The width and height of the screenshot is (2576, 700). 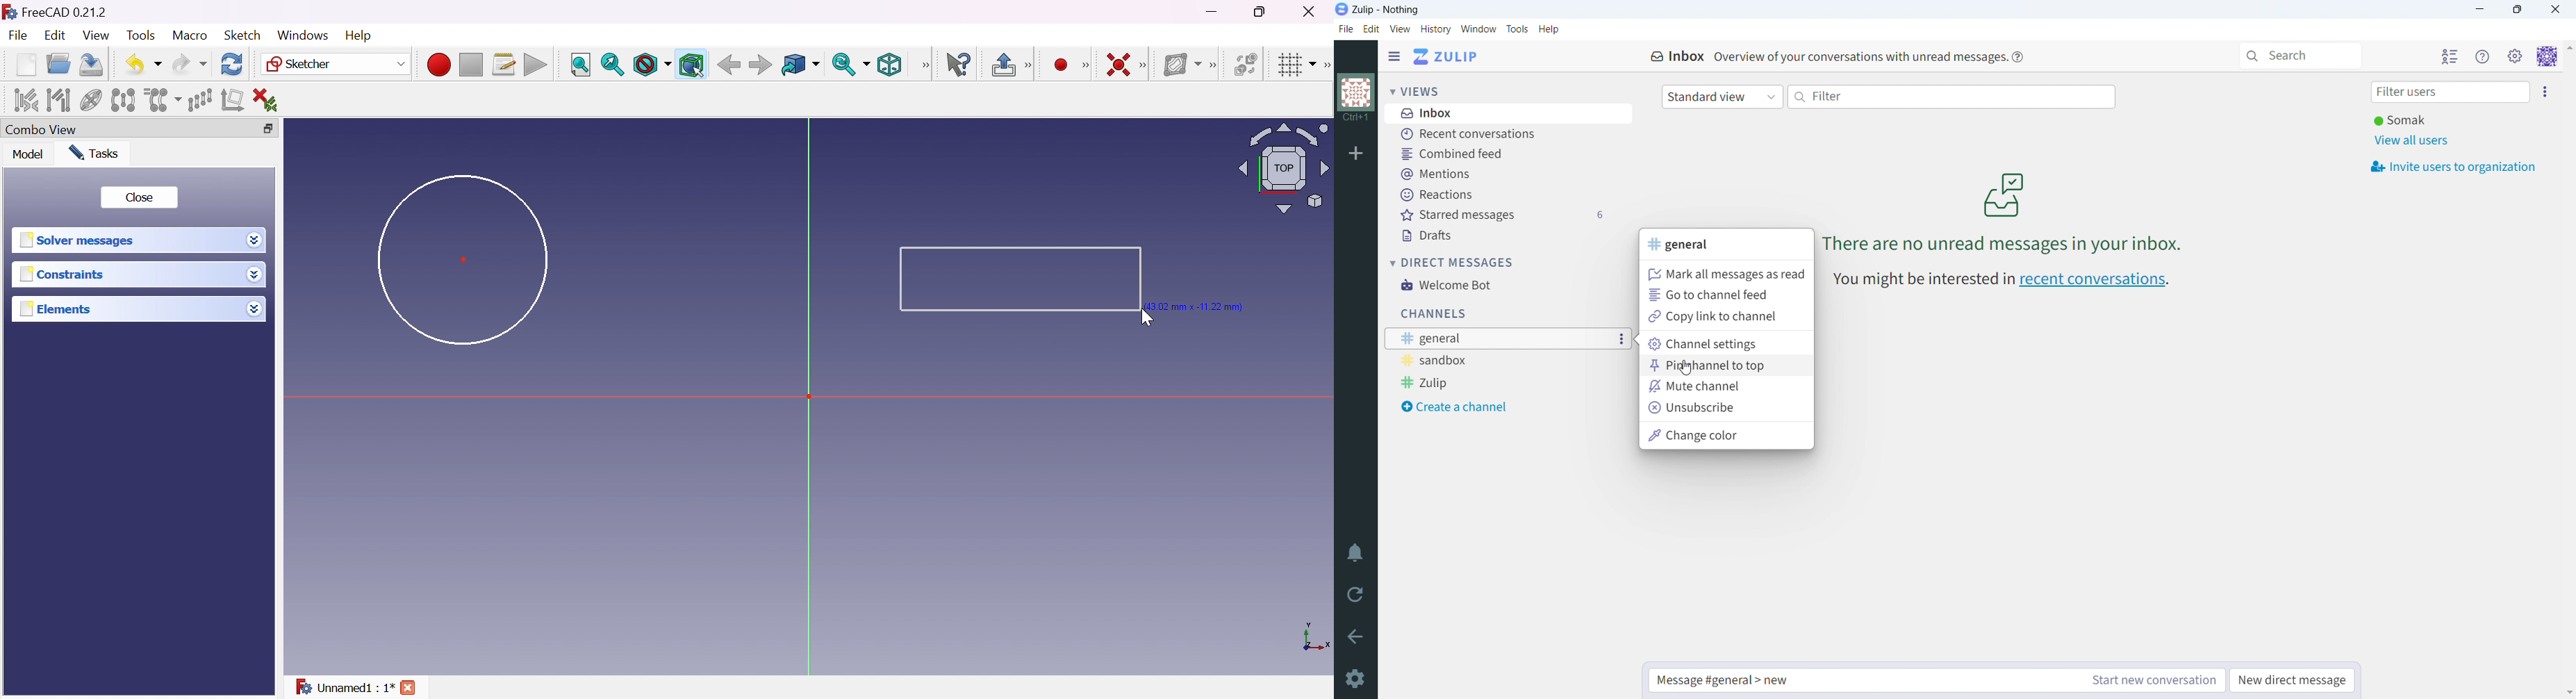 I want to click on general, so click(x=1681, y=245).